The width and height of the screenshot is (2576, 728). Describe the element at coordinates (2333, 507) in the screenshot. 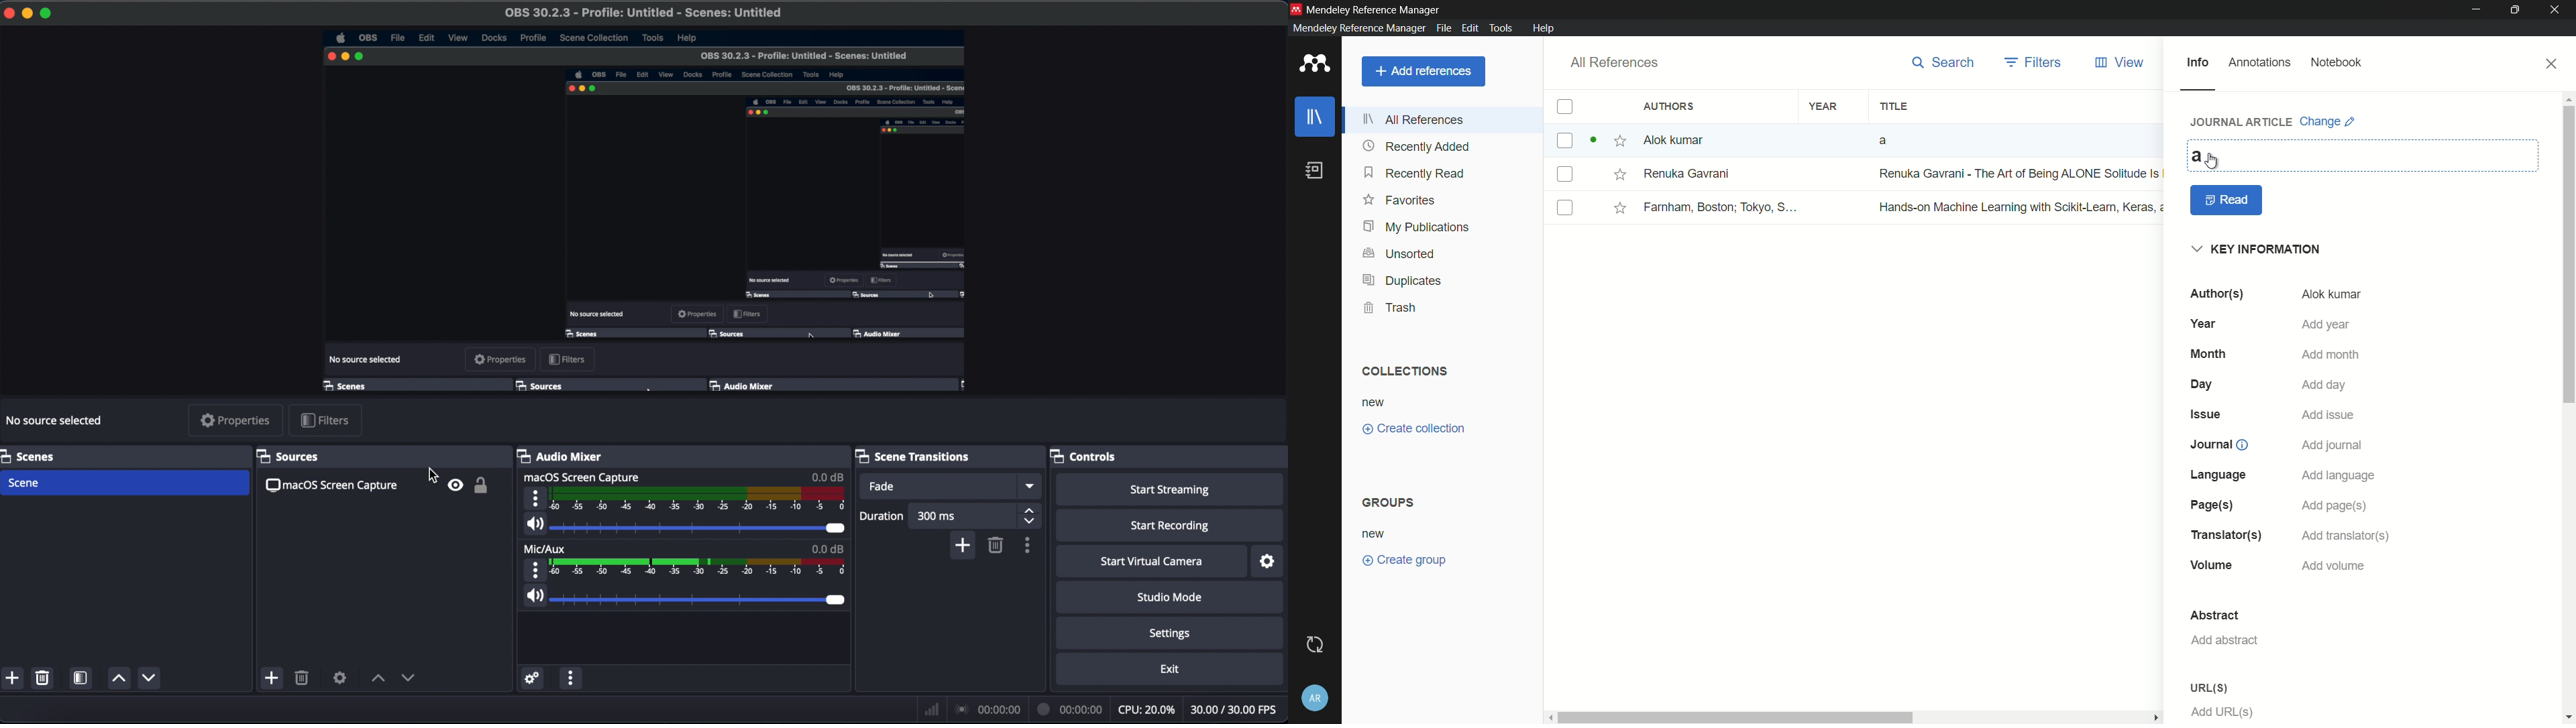

I see `add page` at that location.